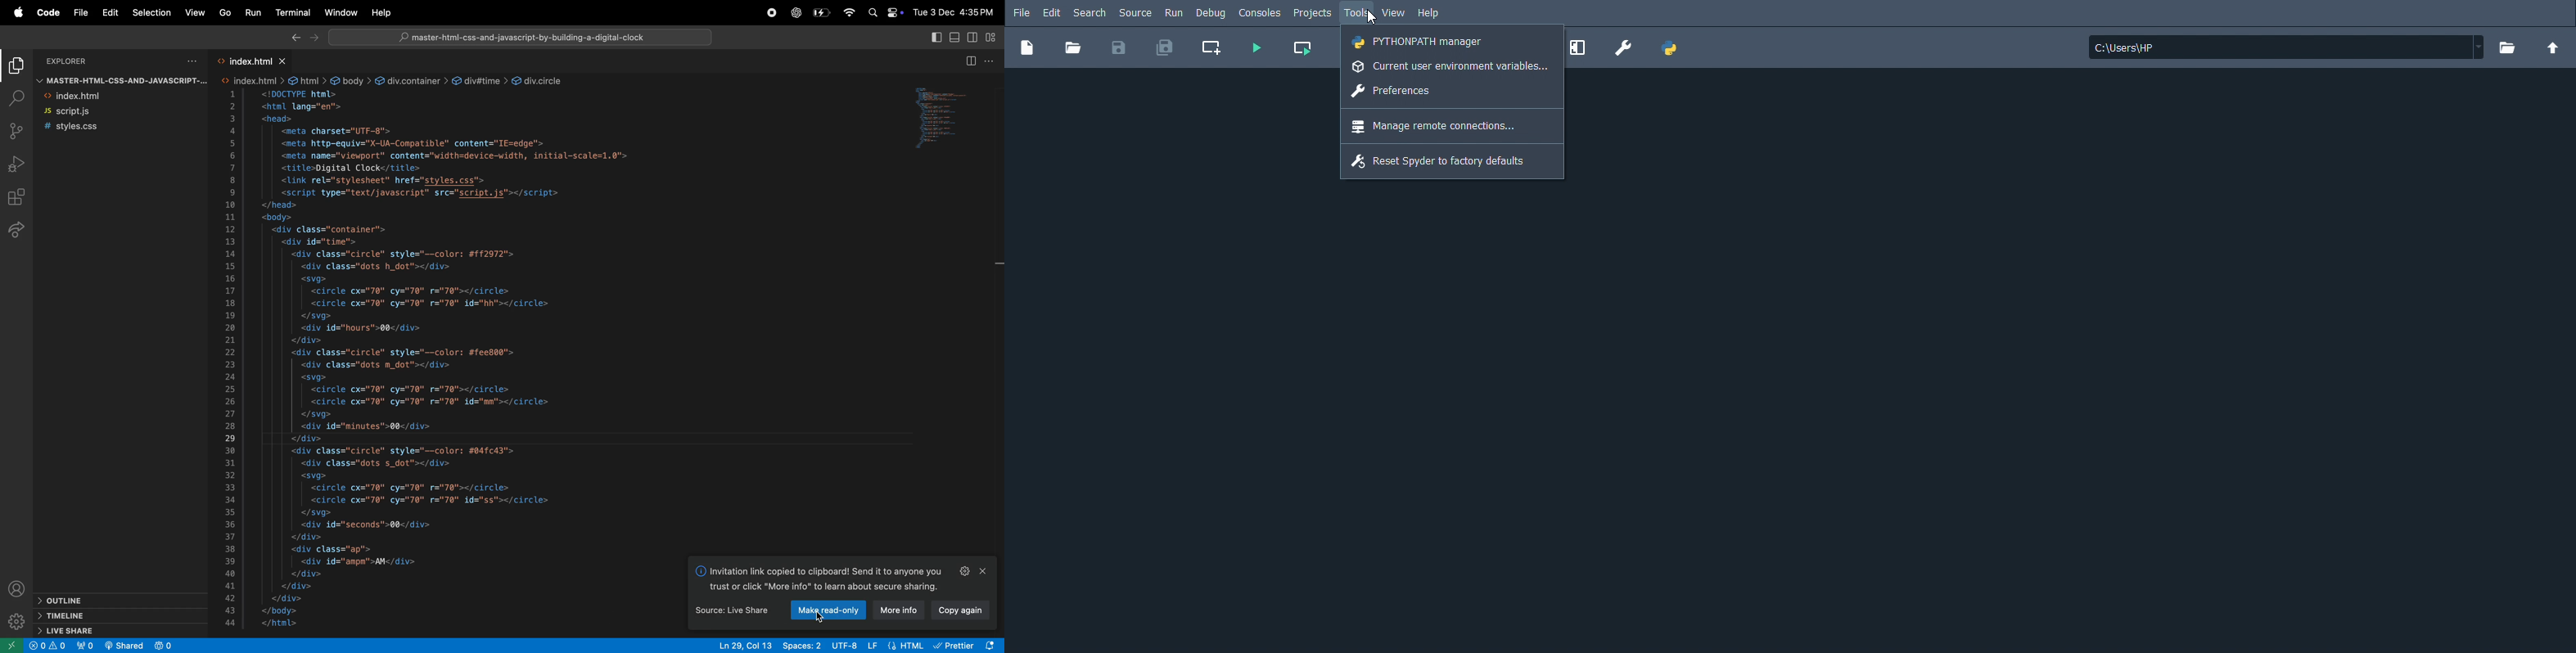 The image size is (2576, 672). Describe the element at coordinates (315, 38) in the screenshot. I see `forward` at that location.